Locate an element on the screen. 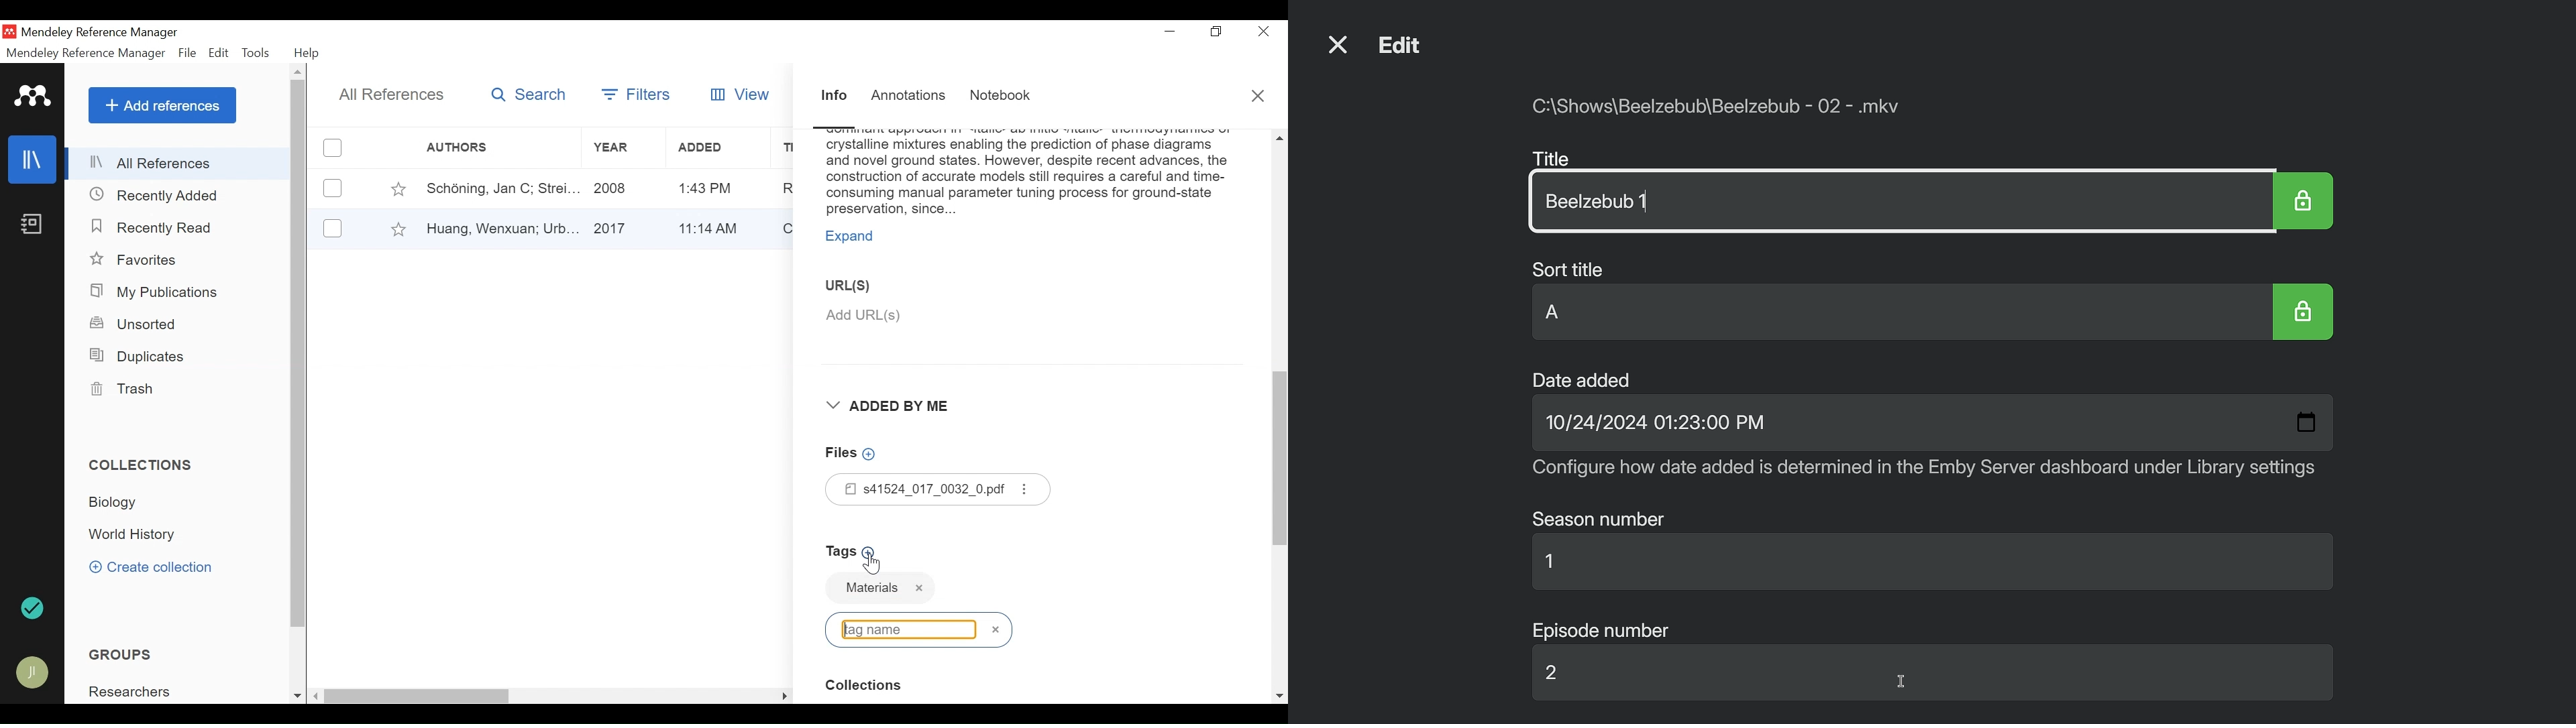 This screenshot has width=2576, height=728. (un)select is located at coordinates (333, 188).